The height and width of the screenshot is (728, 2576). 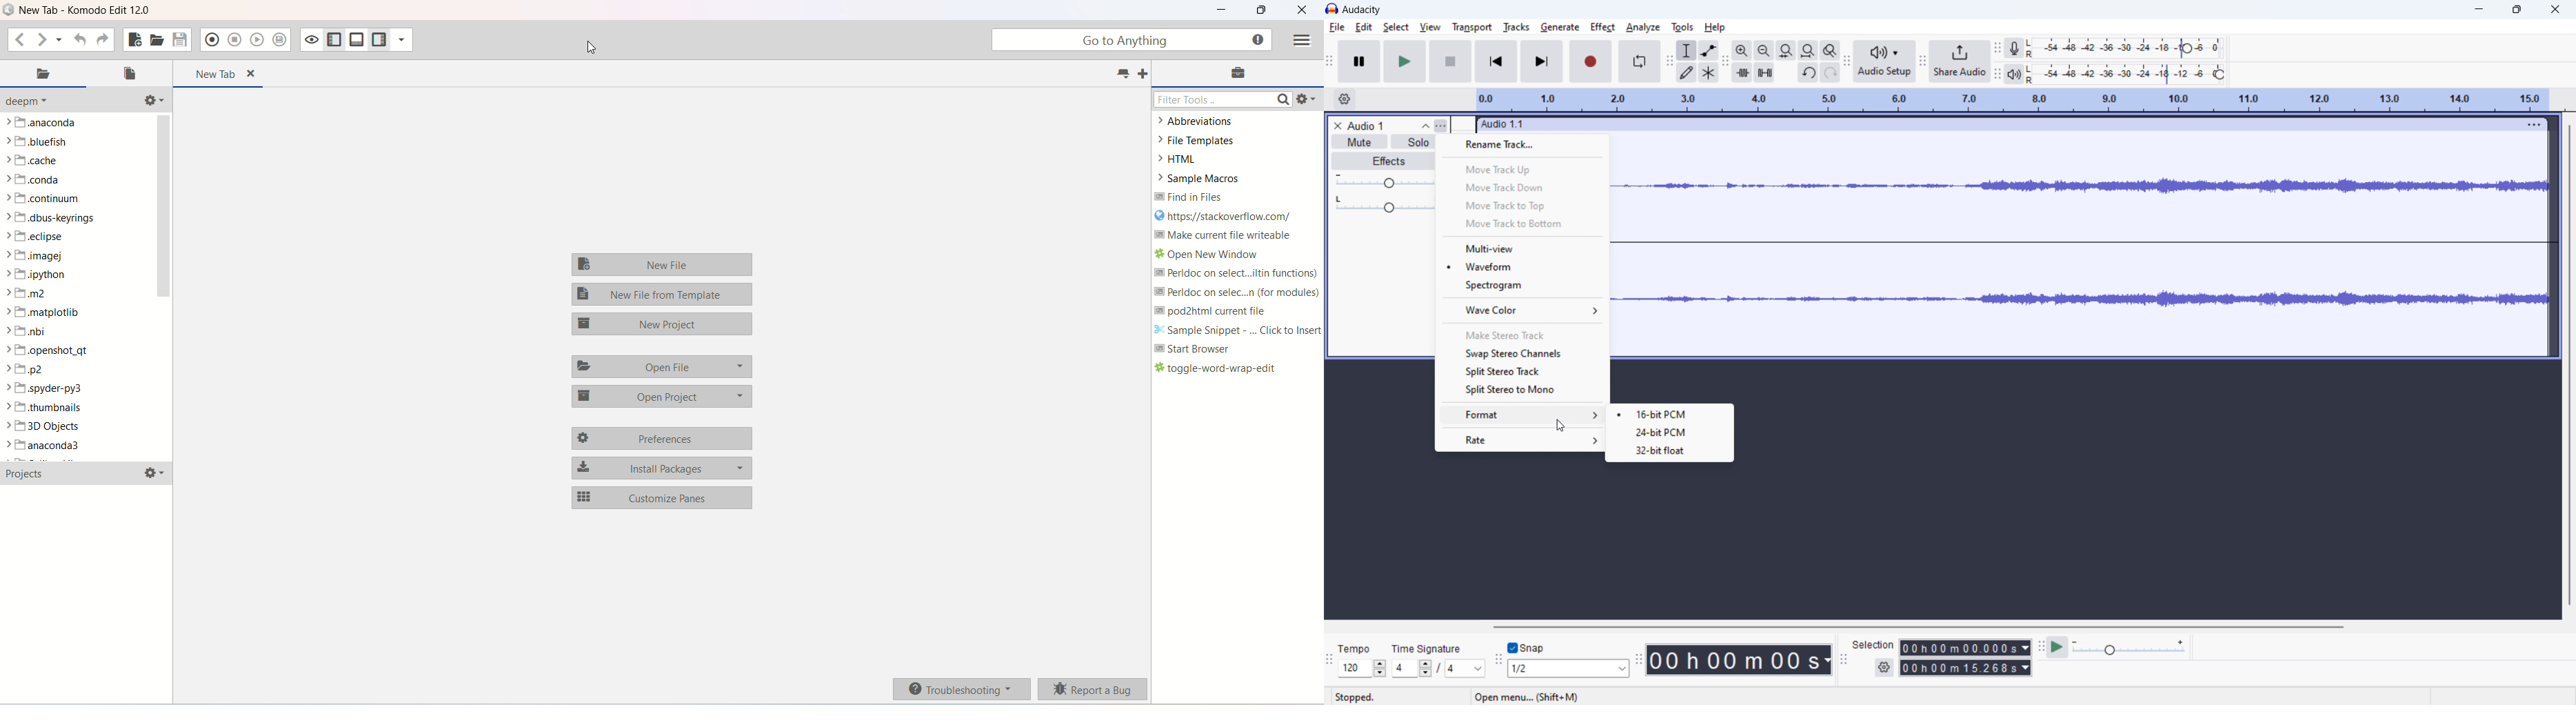 What do you see at coordinates (1366, 697) in the screenshot?
I see `Stopped` at bounding box center [1366, 697].